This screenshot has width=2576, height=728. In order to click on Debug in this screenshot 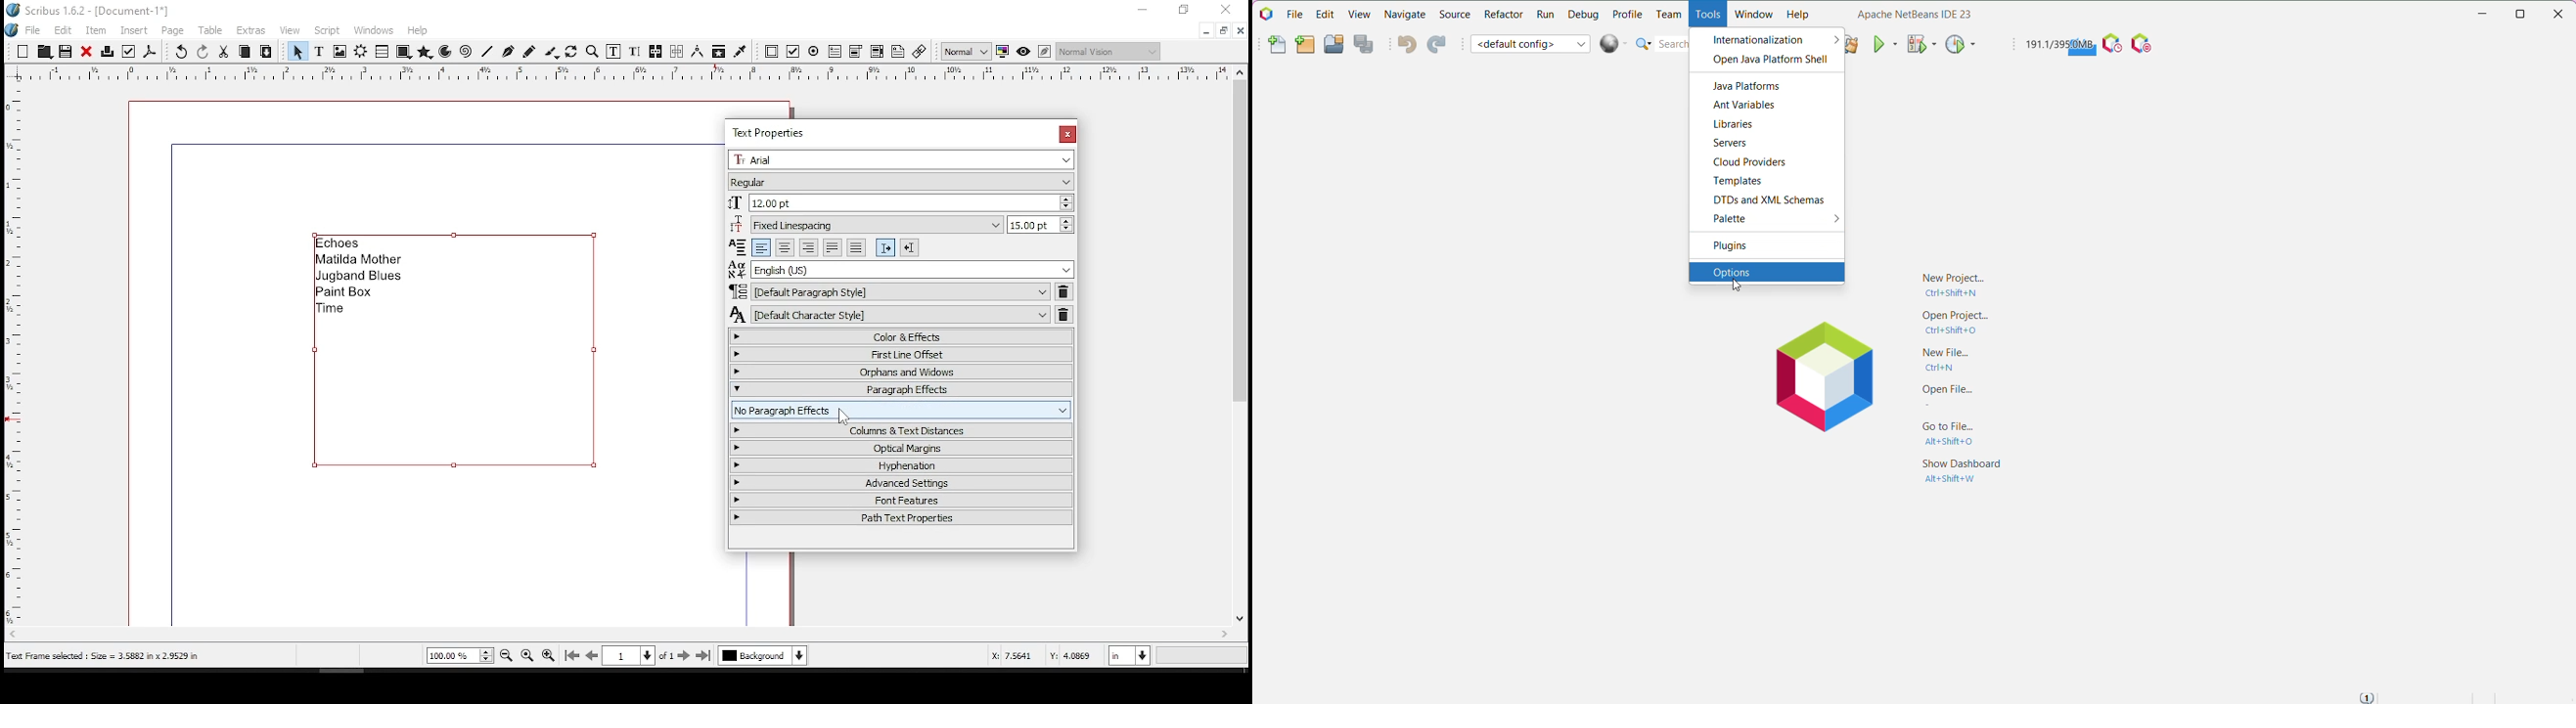, I will do `click(1582, 14)`.